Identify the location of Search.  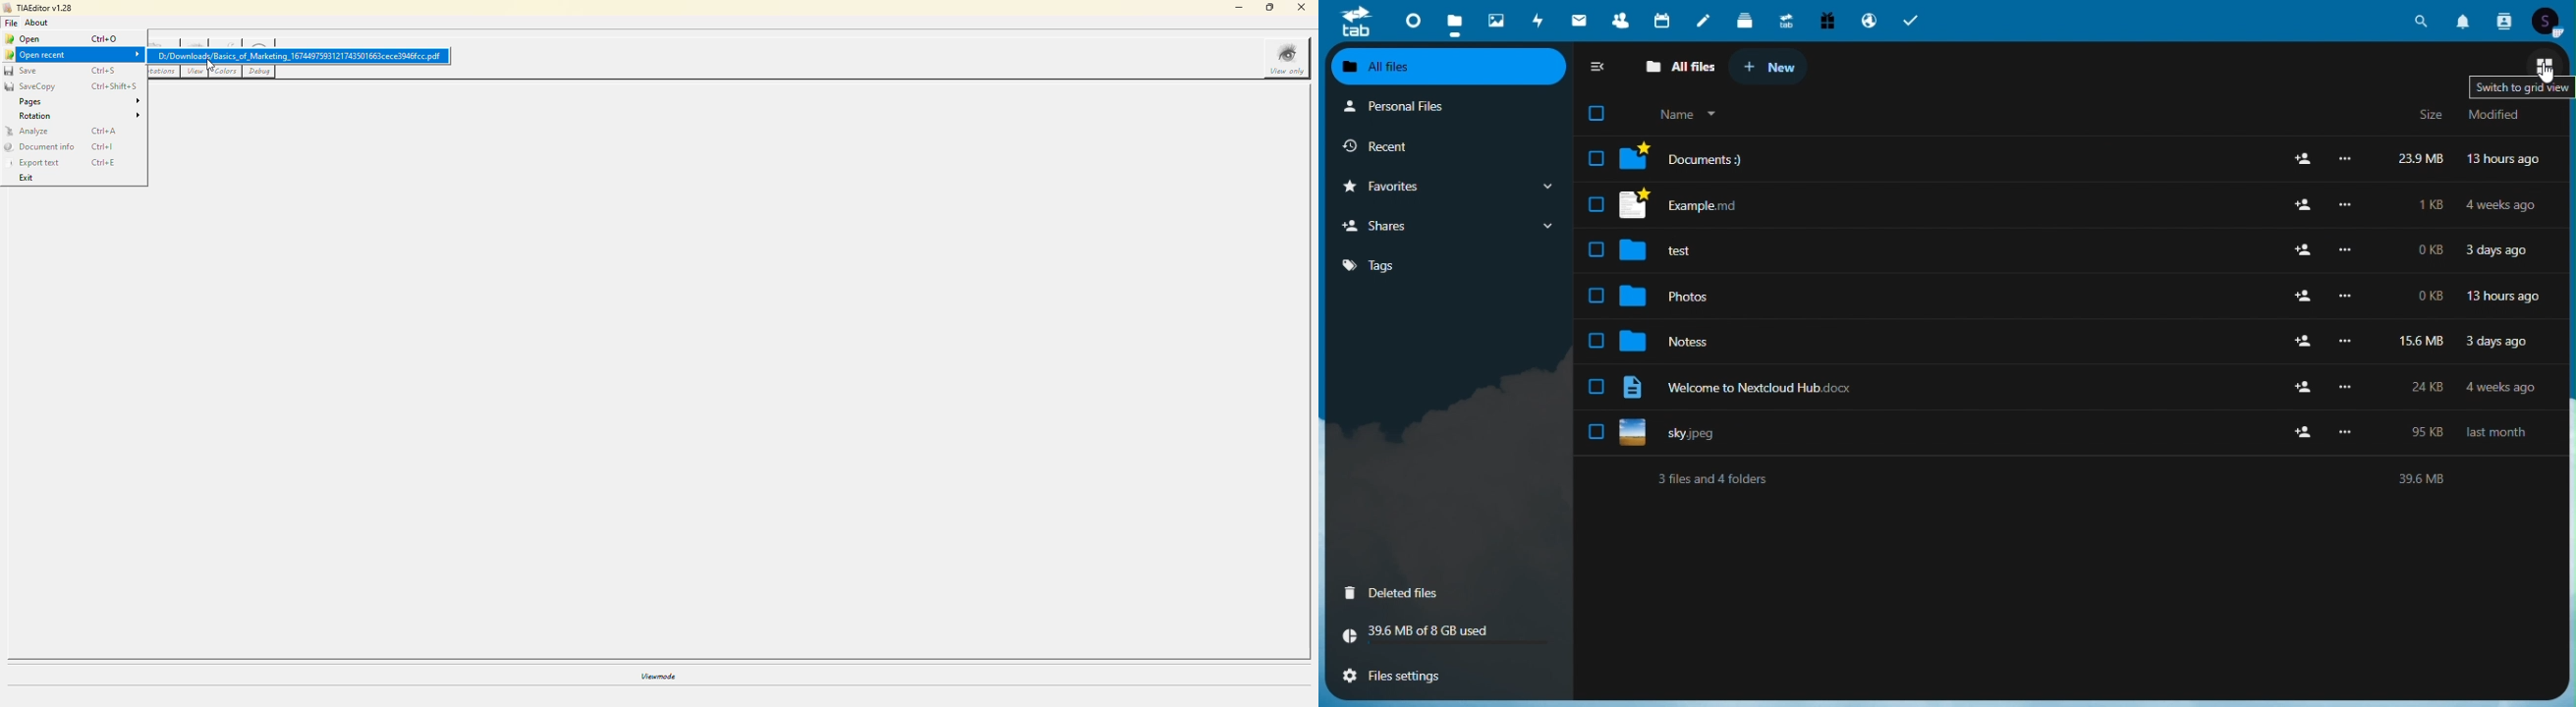
(2426, 19).